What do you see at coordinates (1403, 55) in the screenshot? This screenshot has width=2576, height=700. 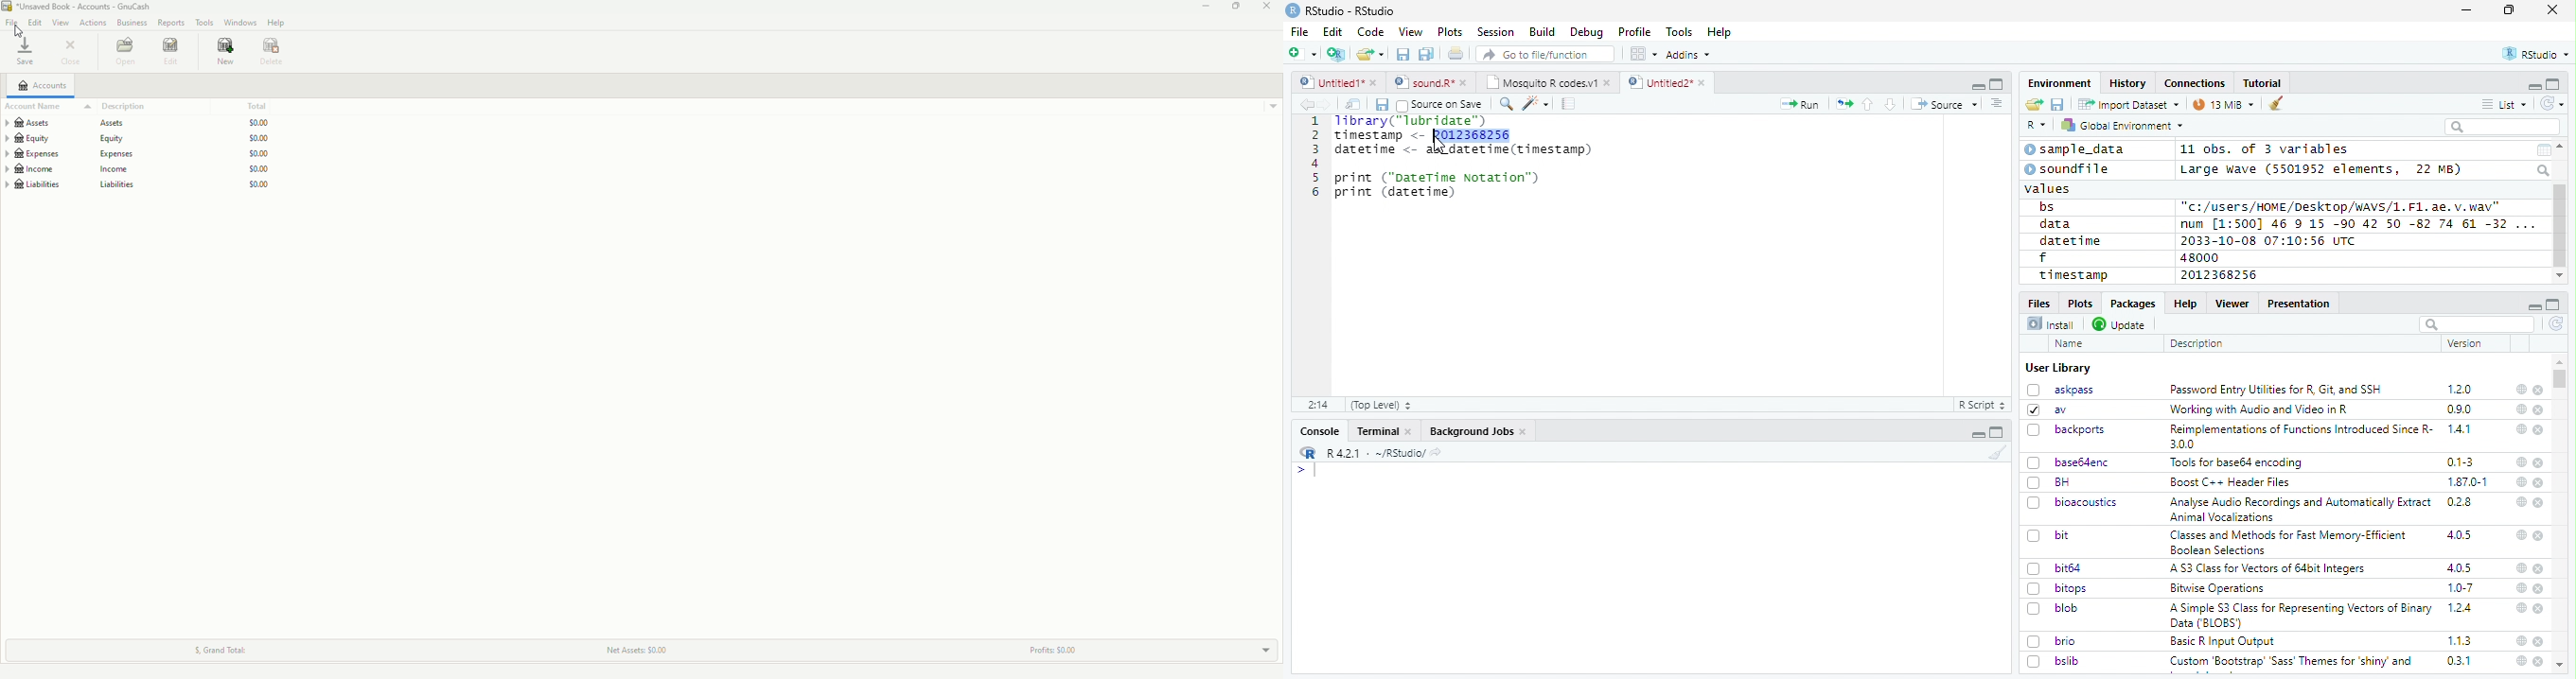 I see `Save the current document` at bounding box center [1403, 55].